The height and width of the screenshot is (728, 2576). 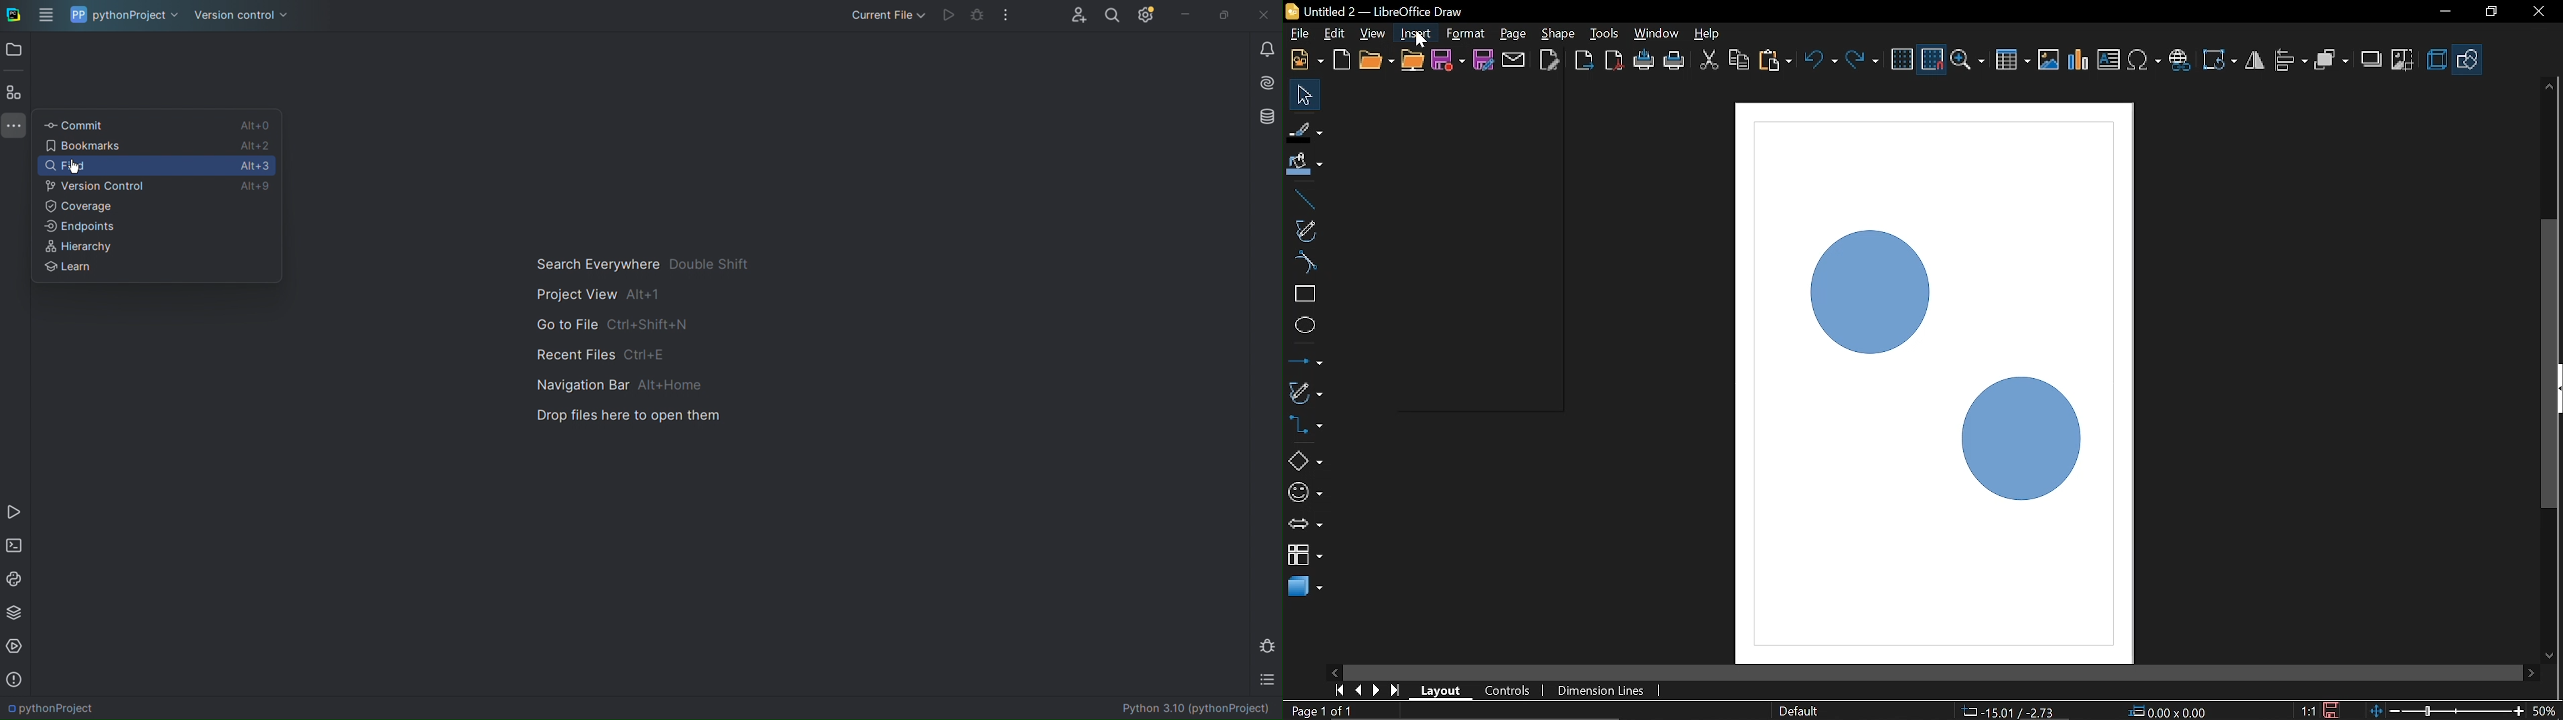 What do you see at coordinates (1657, 33) in the screenshot?
I see `WIndow` at bounding box center [1657, 33].